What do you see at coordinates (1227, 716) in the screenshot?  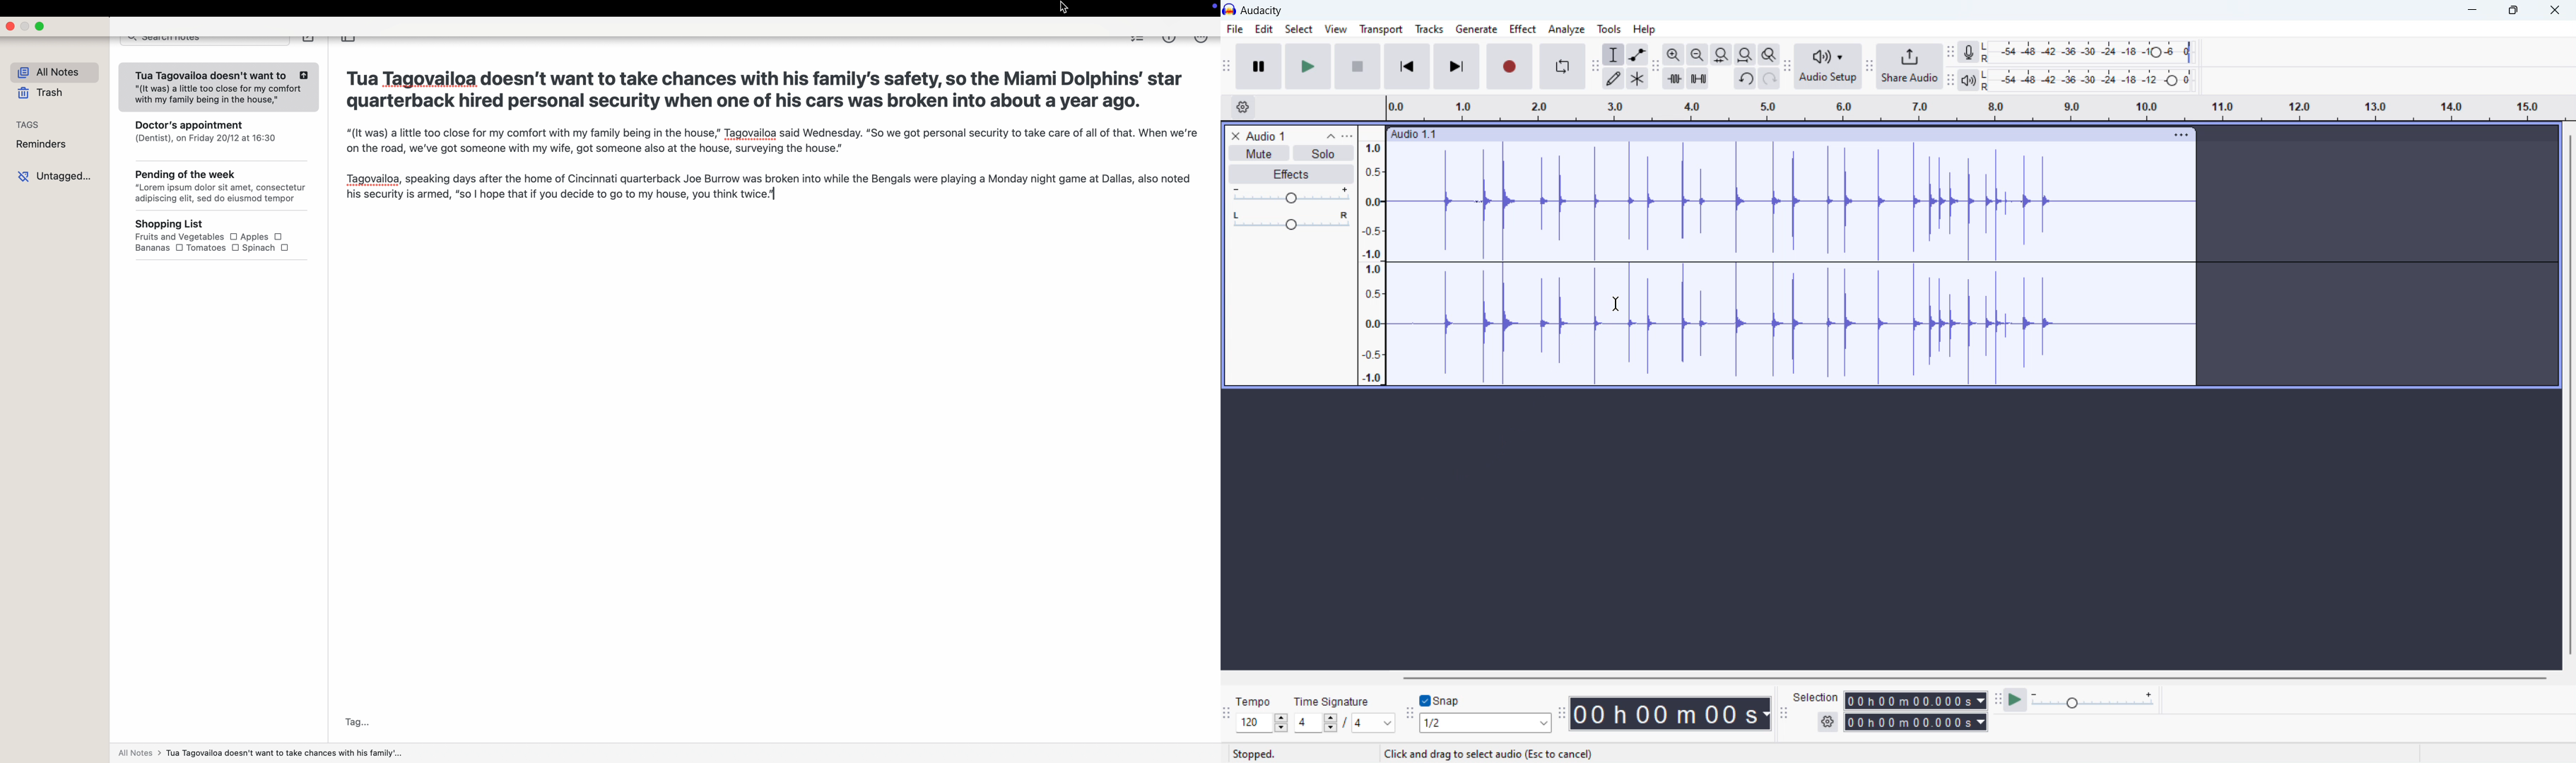 I see `time signature toolbar` at bounding box center [1227, 716].